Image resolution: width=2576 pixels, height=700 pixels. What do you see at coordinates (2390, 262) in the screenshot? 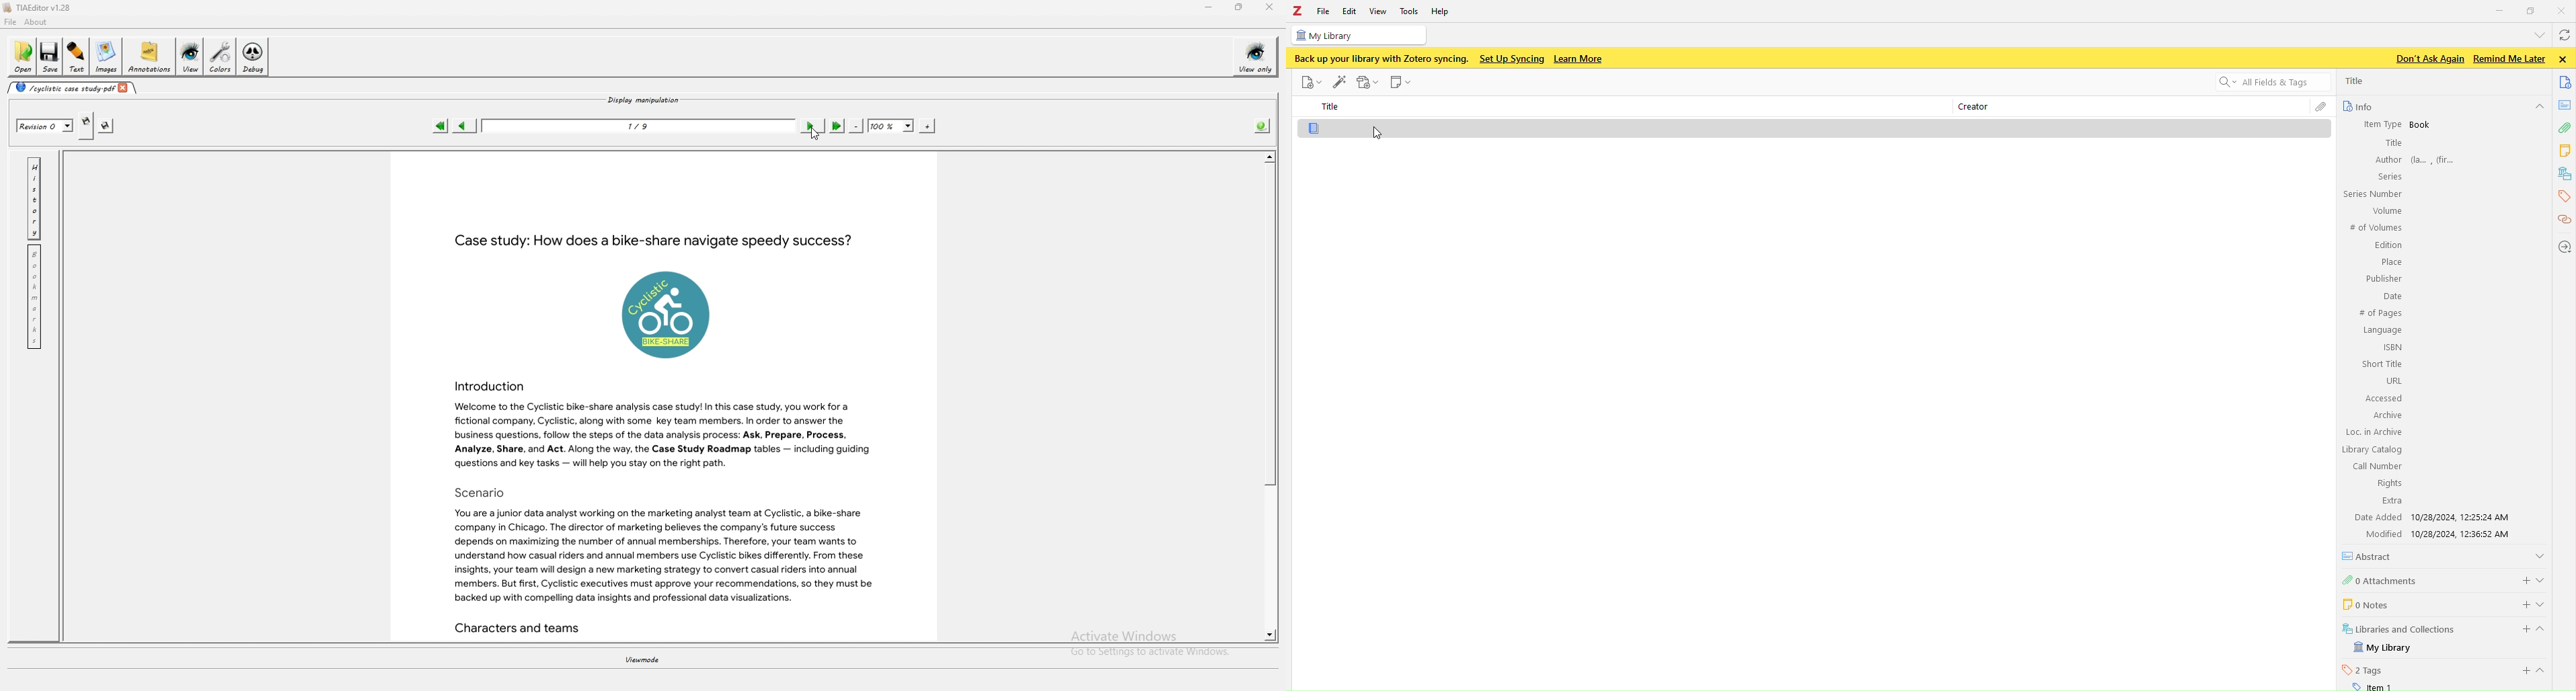
I see `Place` at bounding box center [2390, 262].